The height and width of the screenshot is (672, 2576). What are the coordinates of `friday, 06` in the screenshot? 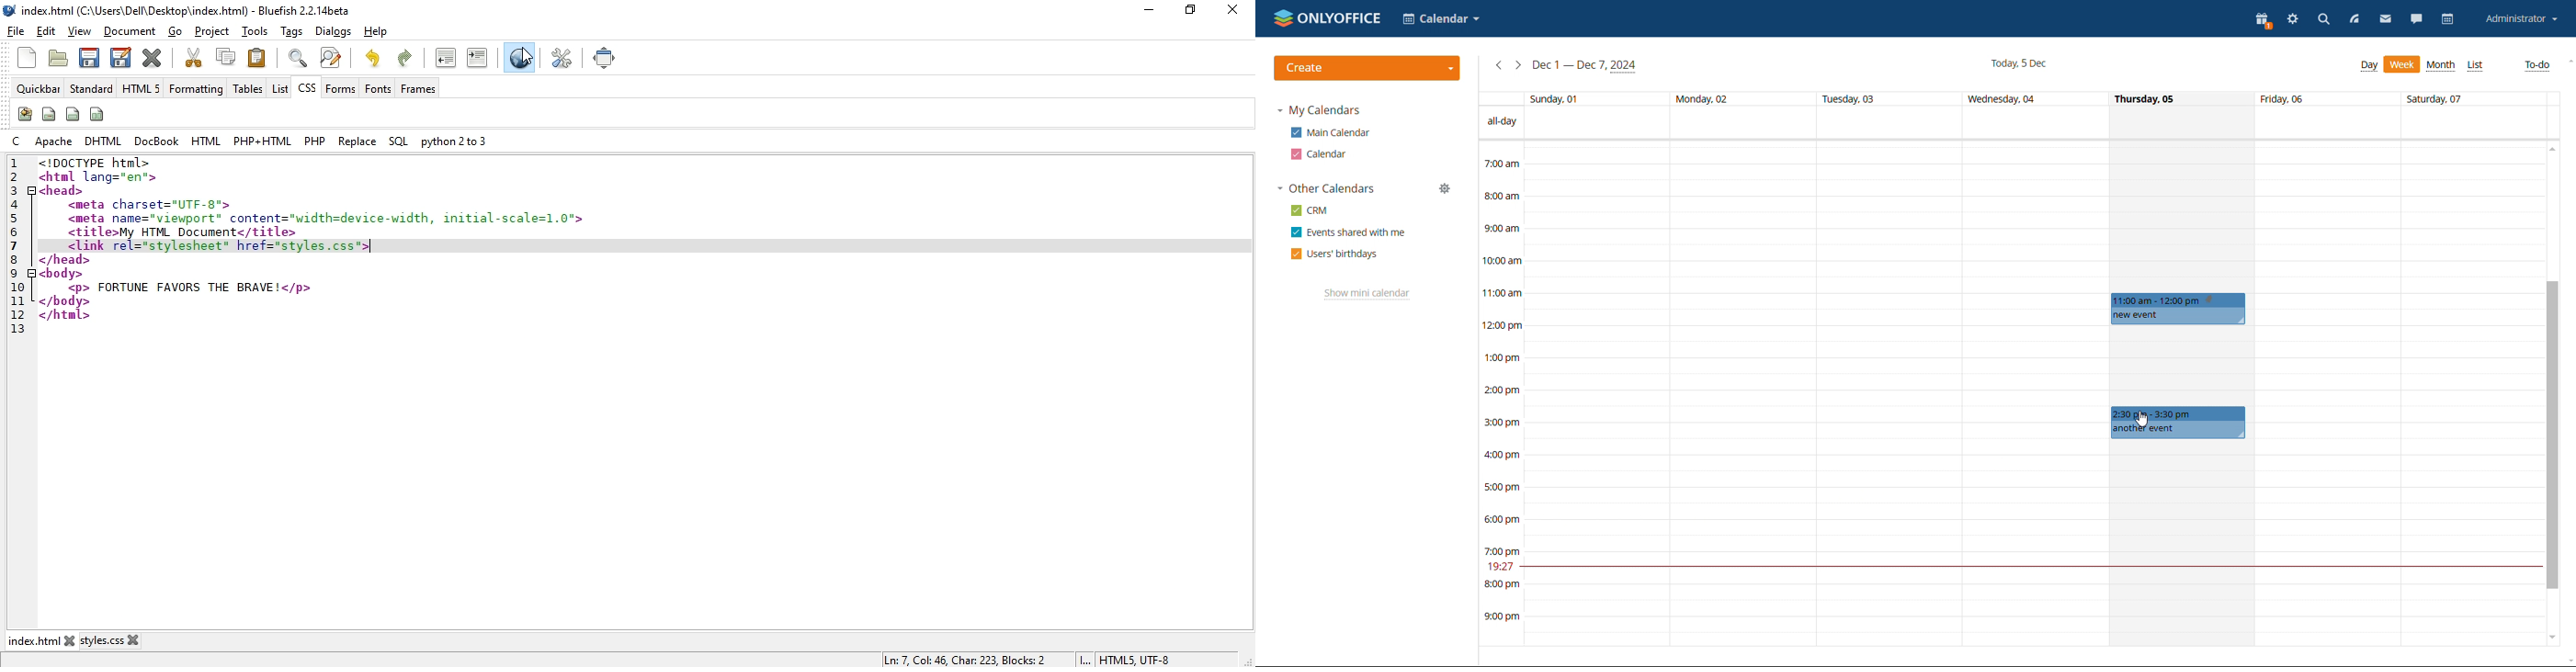 It's located at (2282, 99).